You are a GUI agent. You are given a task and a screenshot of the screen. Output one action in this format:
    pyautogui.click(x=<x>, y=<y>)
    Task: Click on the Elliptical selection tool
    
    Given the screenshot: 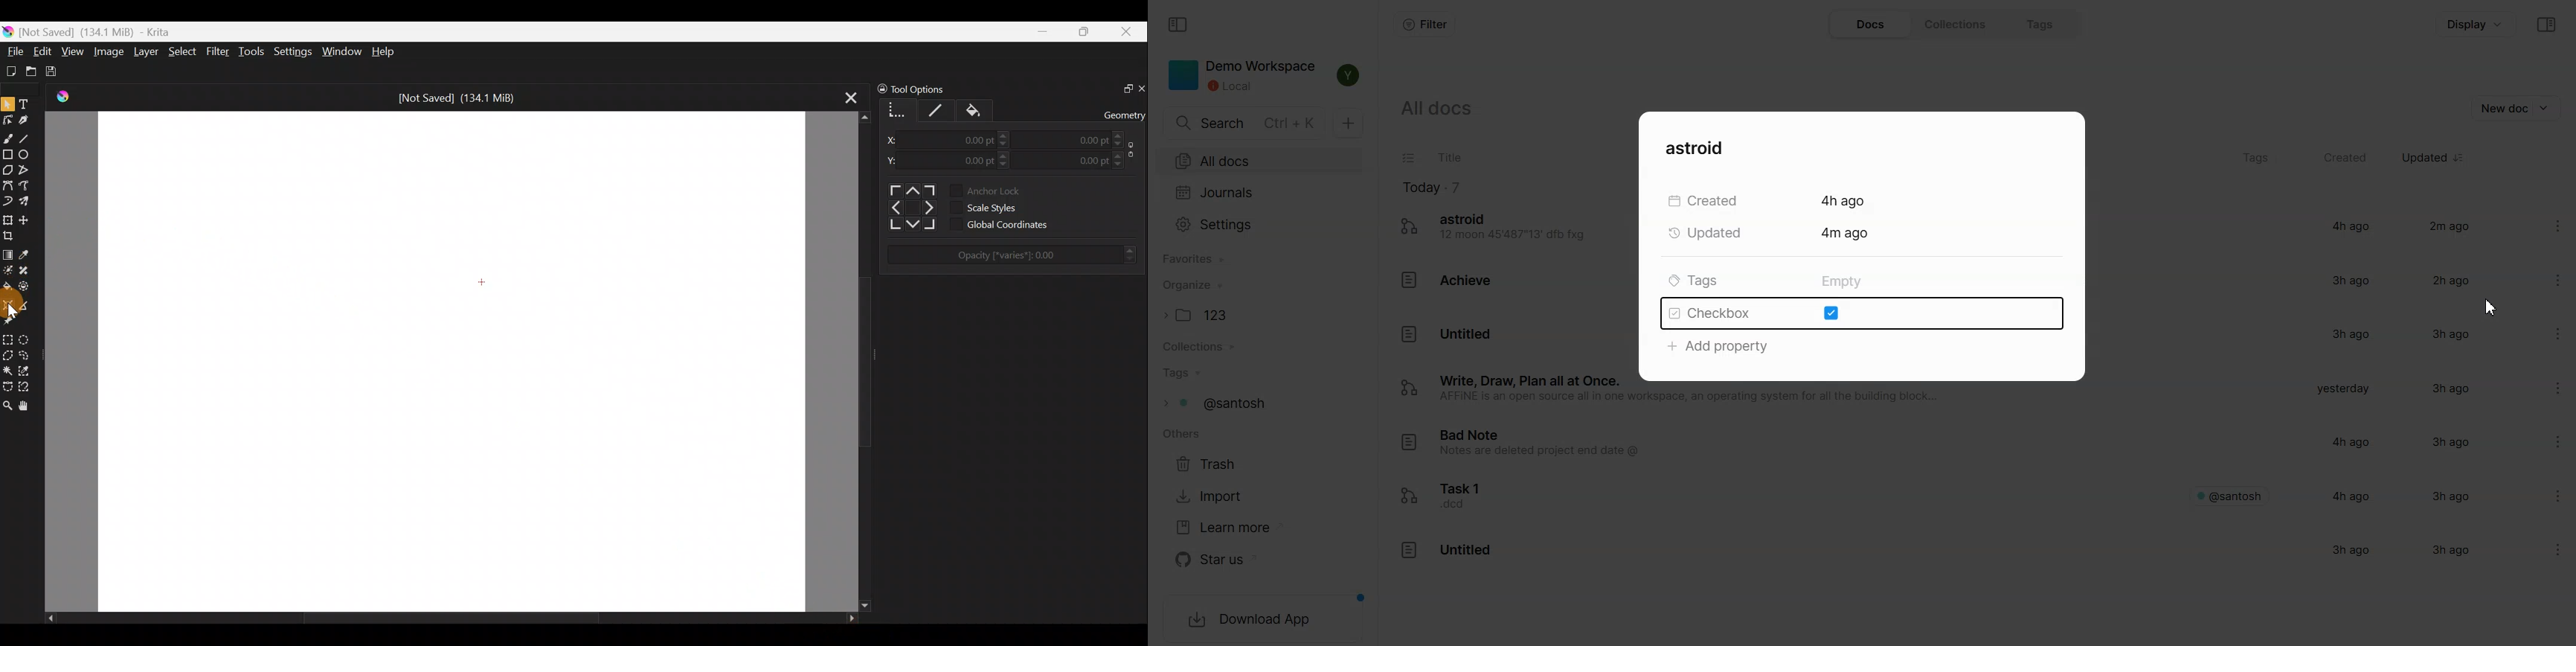 What is the action you would take?
    pyautogui.click(x=30, y=338)
    